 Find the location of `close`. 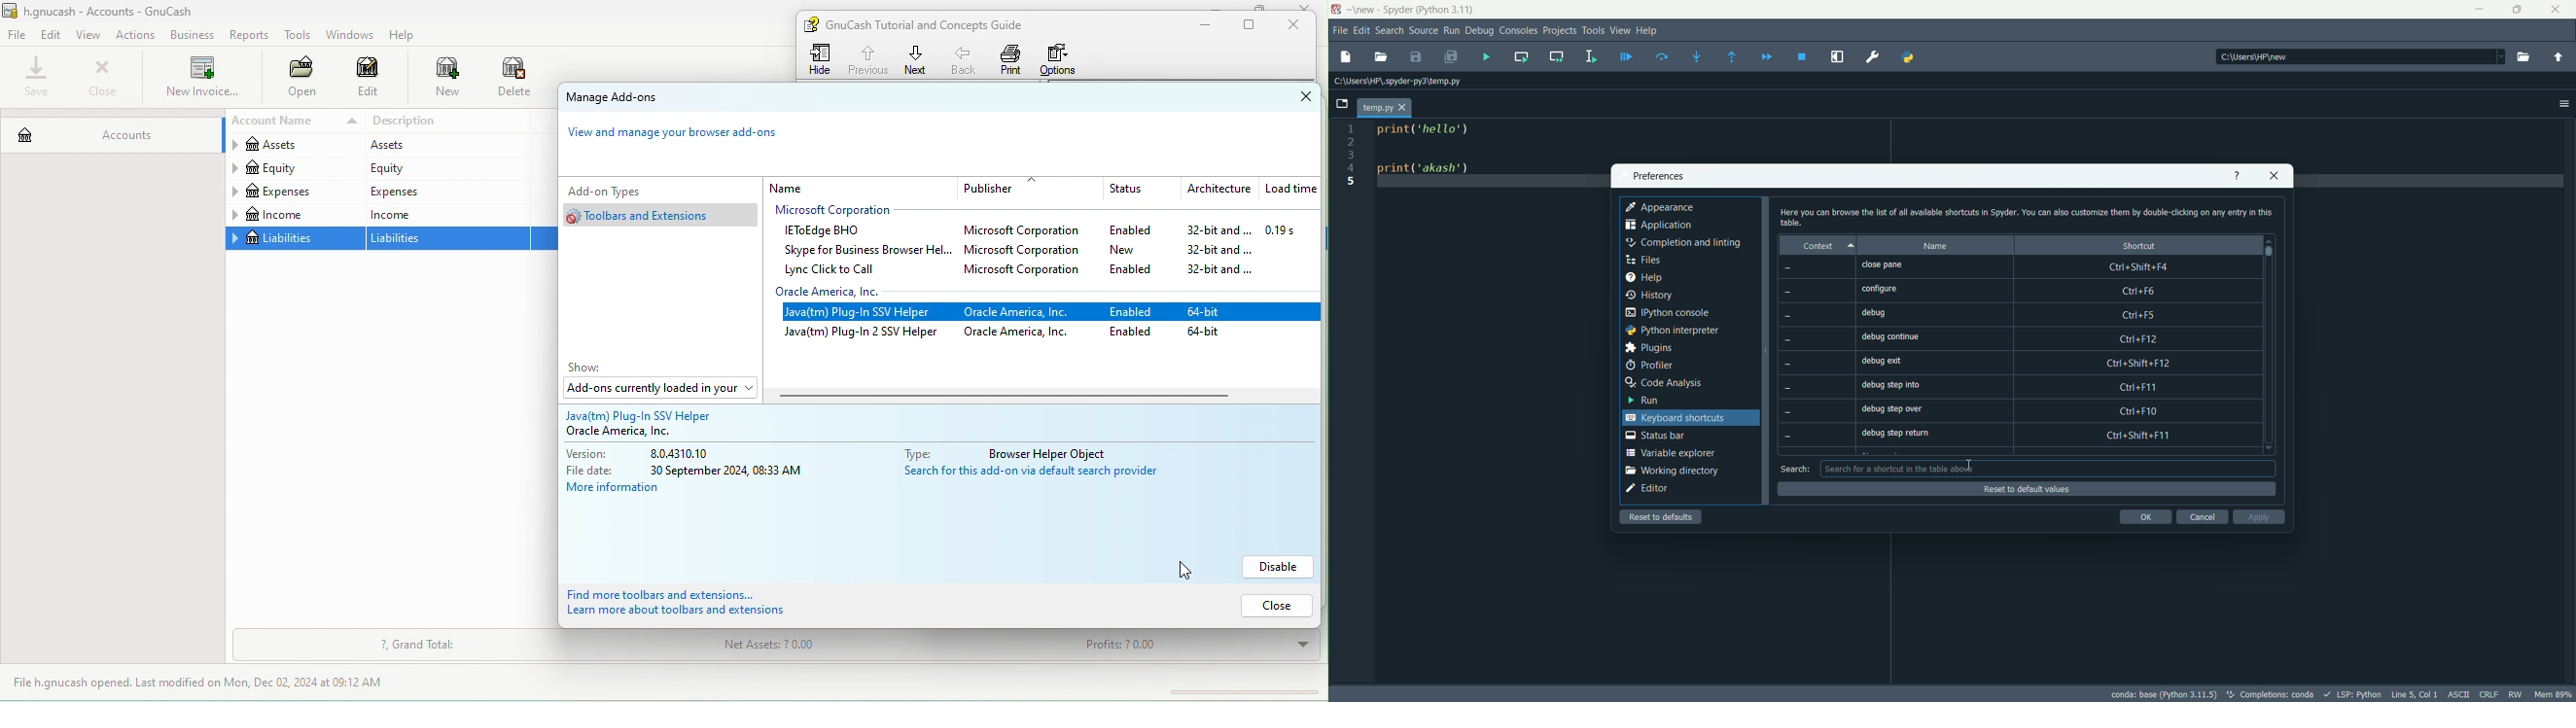

close is located at coordinates (102, 78).